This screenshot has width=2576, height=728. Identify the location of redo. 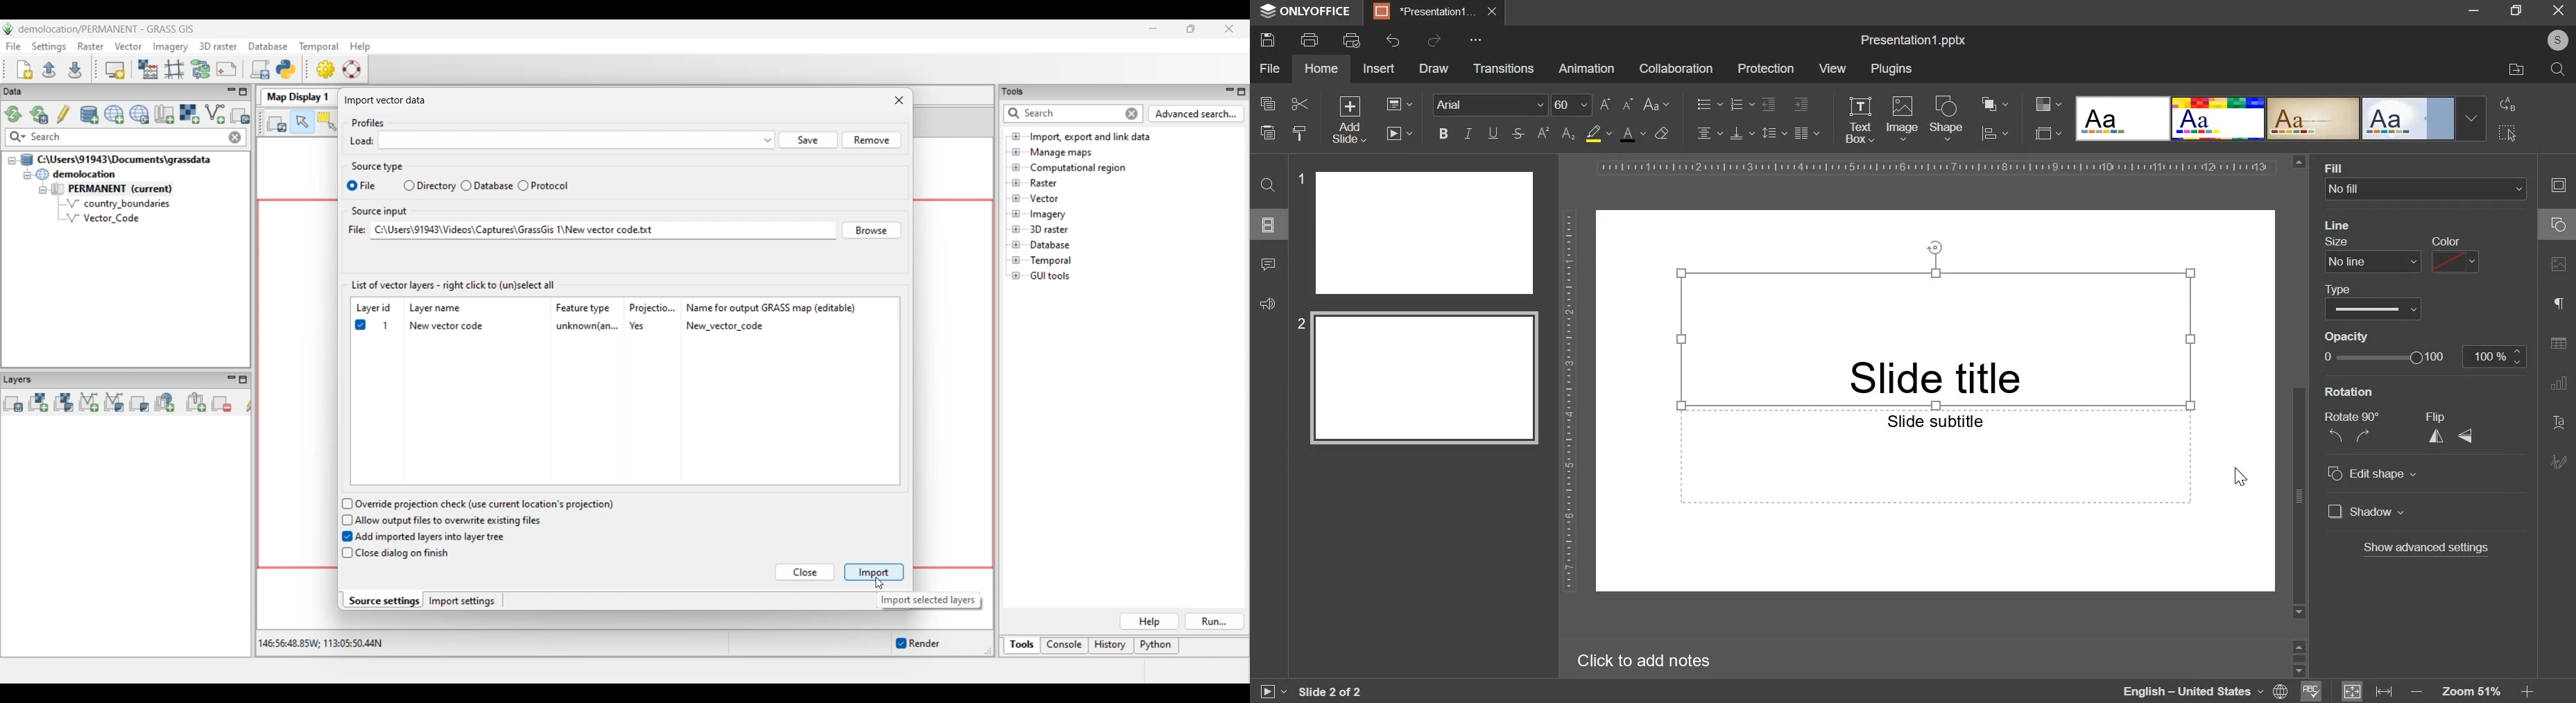
(1433, 40).